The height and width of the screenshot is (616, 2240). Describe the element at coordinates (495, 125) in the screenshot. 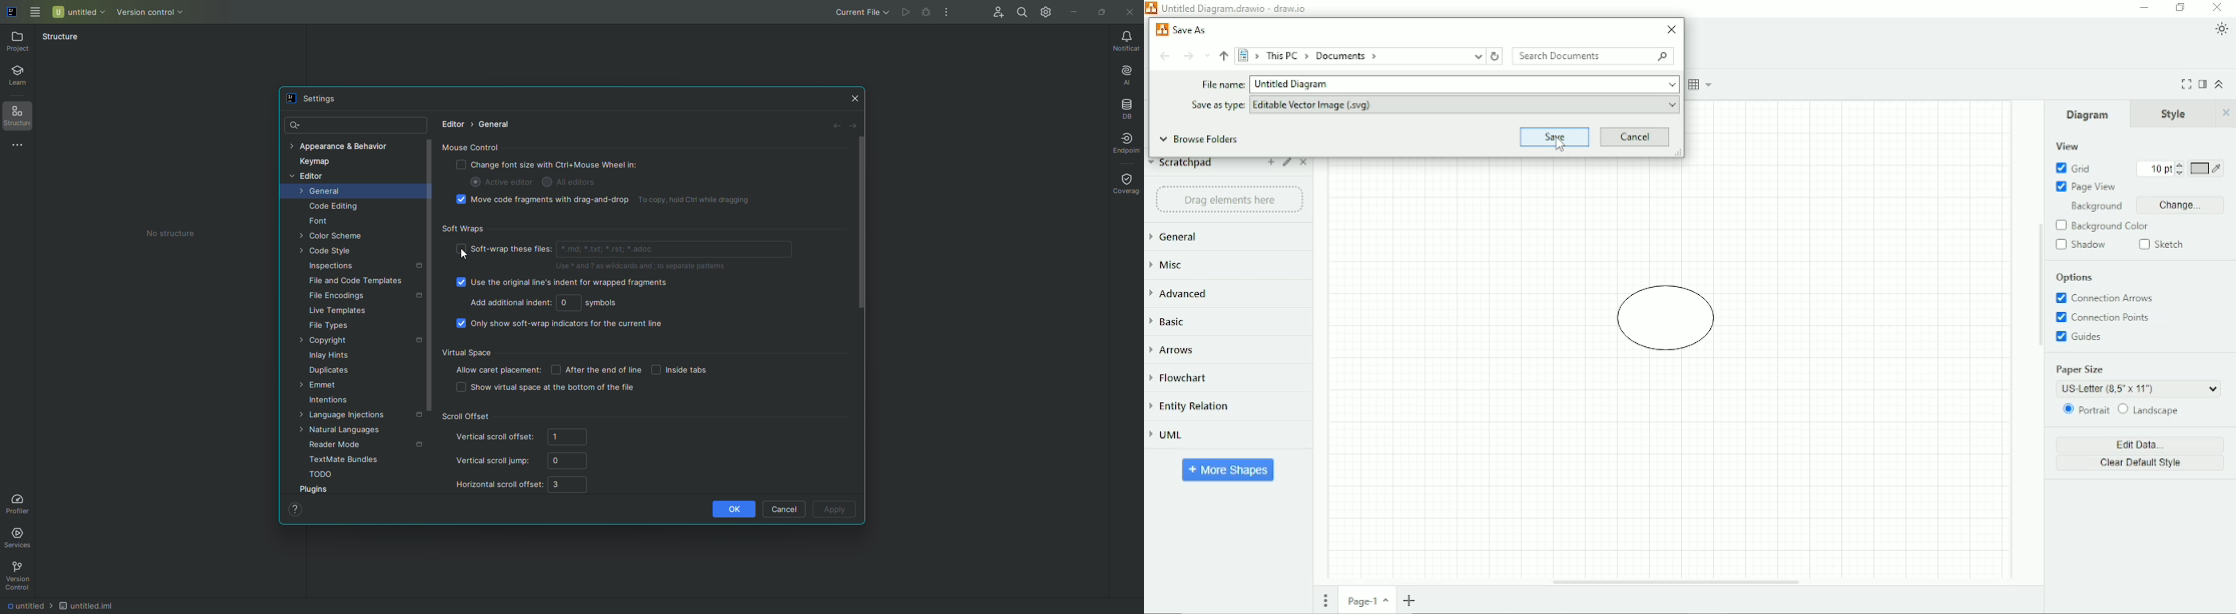

I see `General` at that location.